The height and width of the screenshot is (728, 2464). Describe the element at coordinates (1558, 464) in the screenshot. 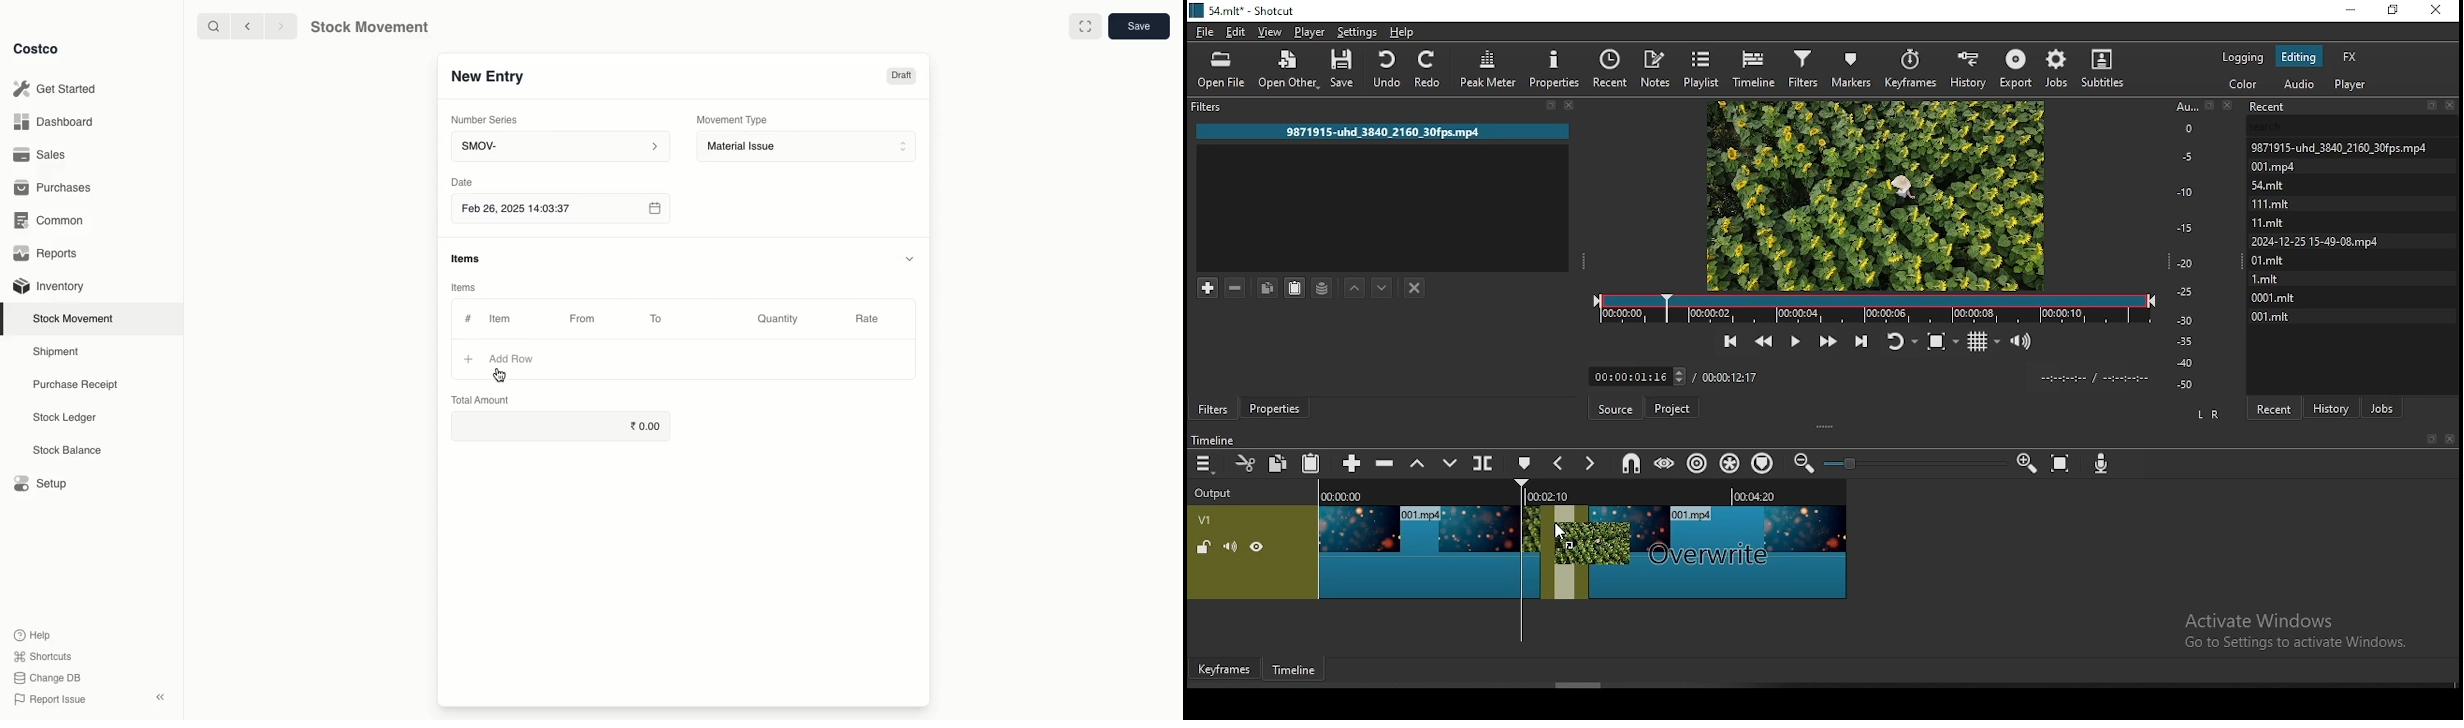

I see `previous marker` at that location.